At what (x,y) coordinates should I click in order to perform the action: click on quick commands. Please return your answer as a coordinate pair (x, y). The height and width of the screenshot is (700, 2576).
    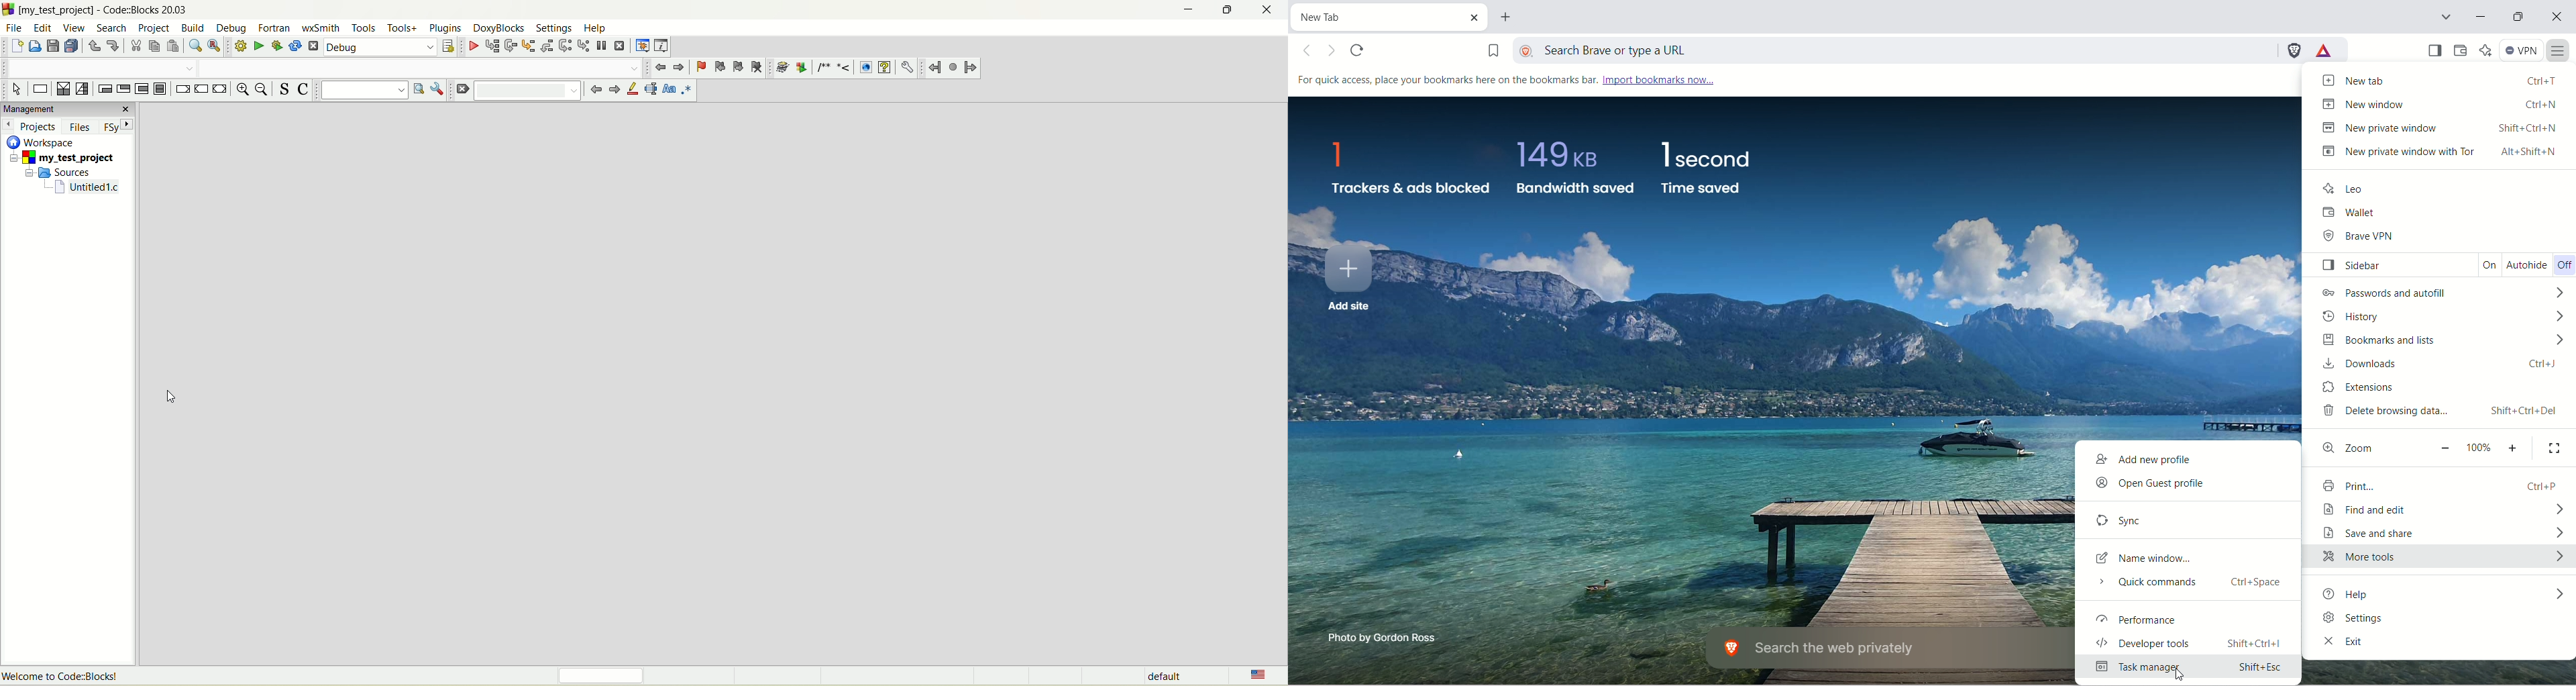
    Looking at the image, I should click on (2189, 586).